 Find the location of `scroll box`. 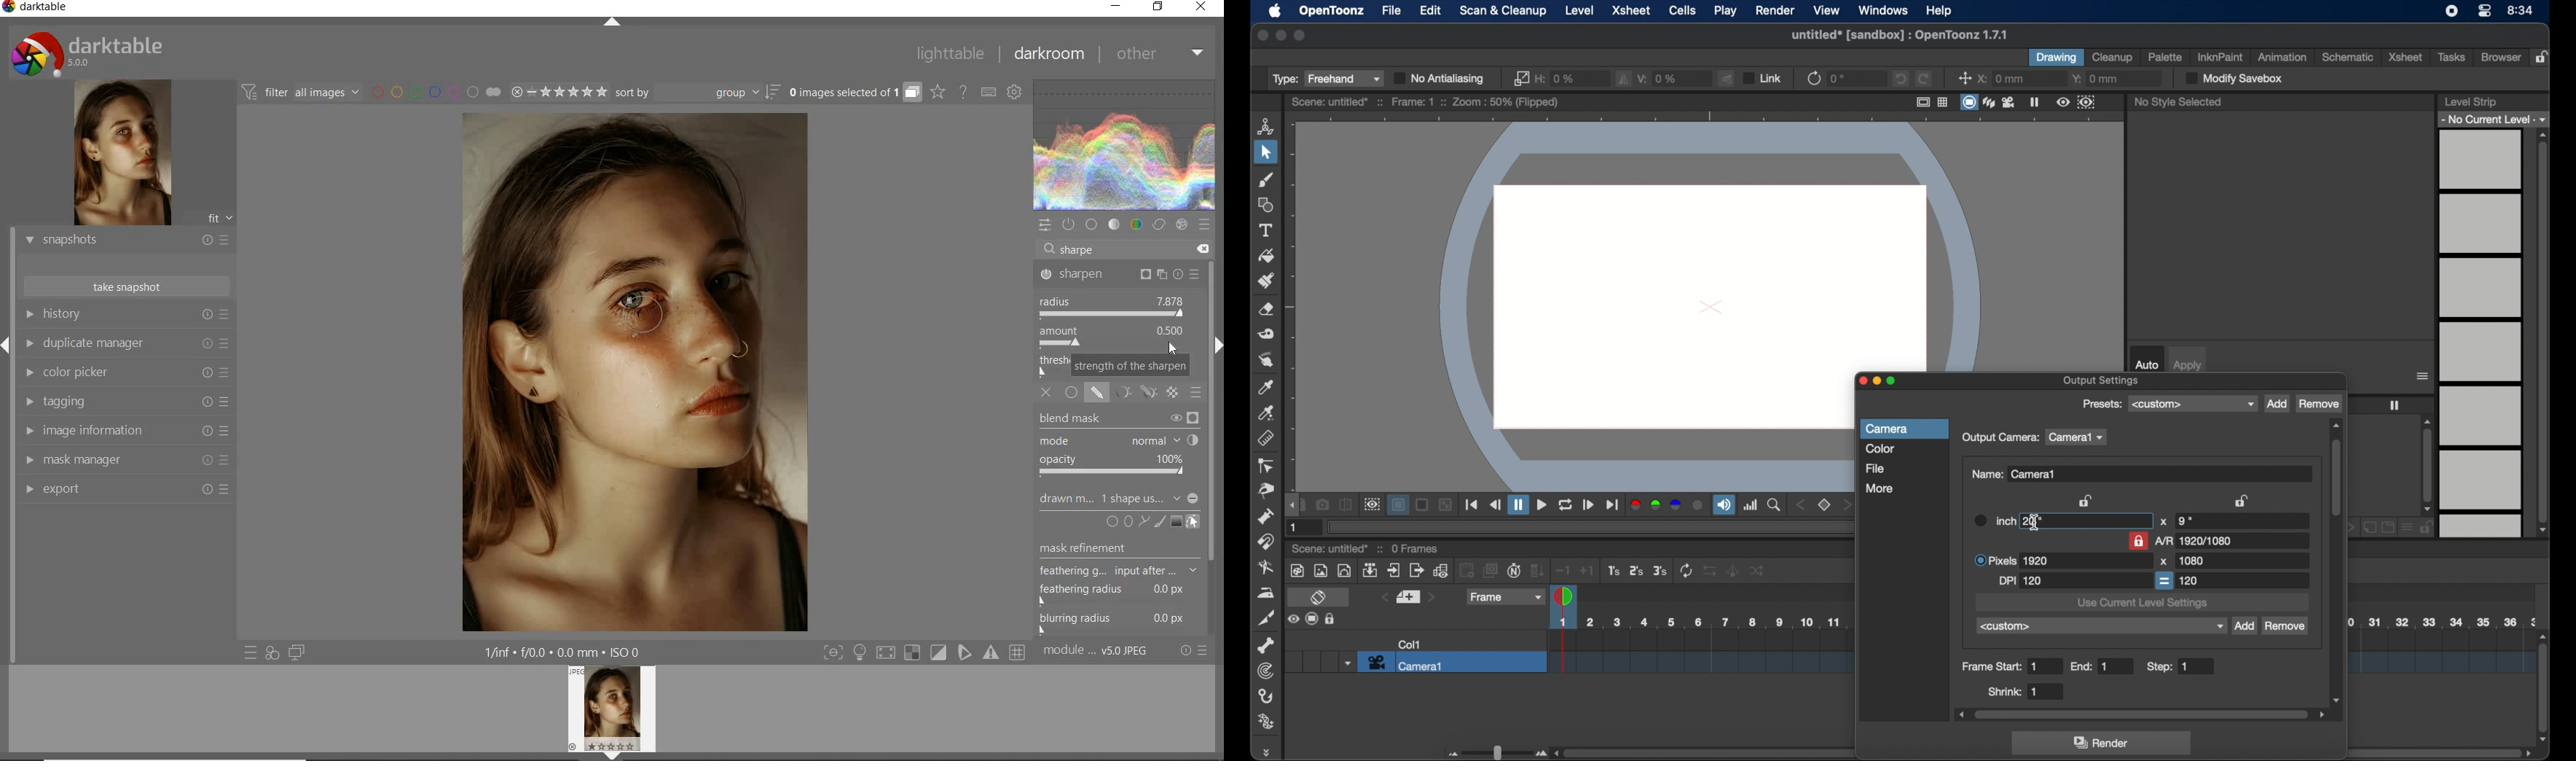

scroll box is located at coordinates (2543, 333).